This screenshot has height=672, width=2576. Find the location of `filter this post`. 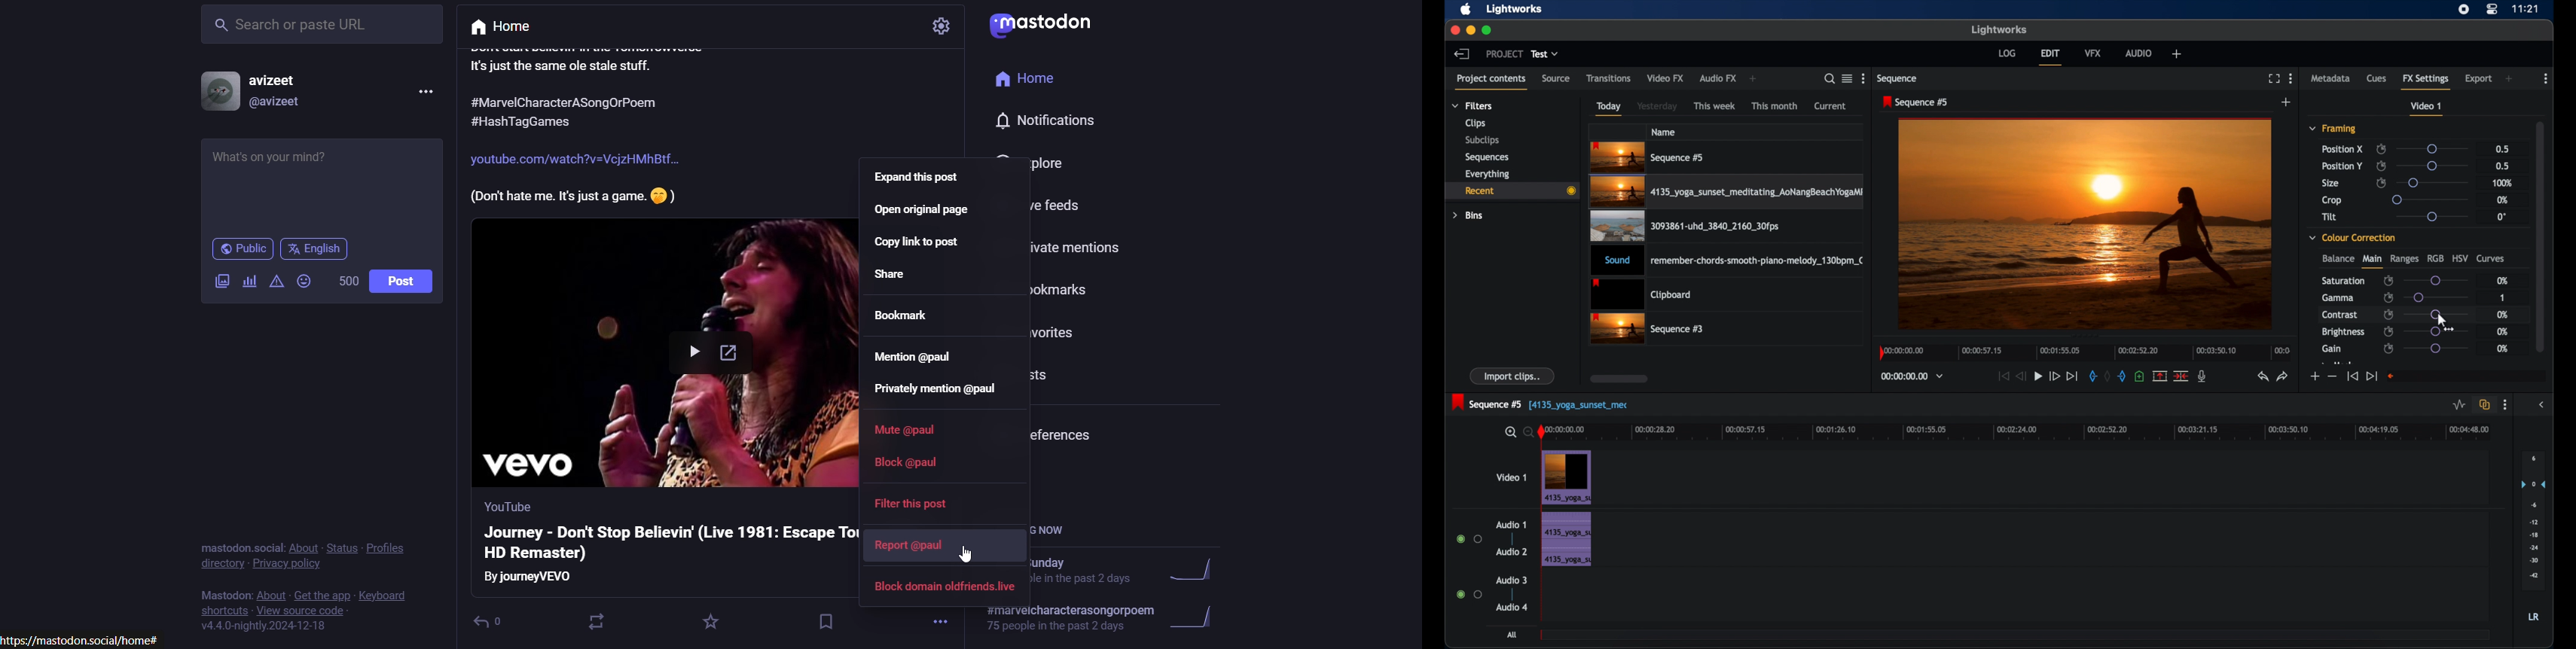

filter this post is located at coordinates (909, 504).